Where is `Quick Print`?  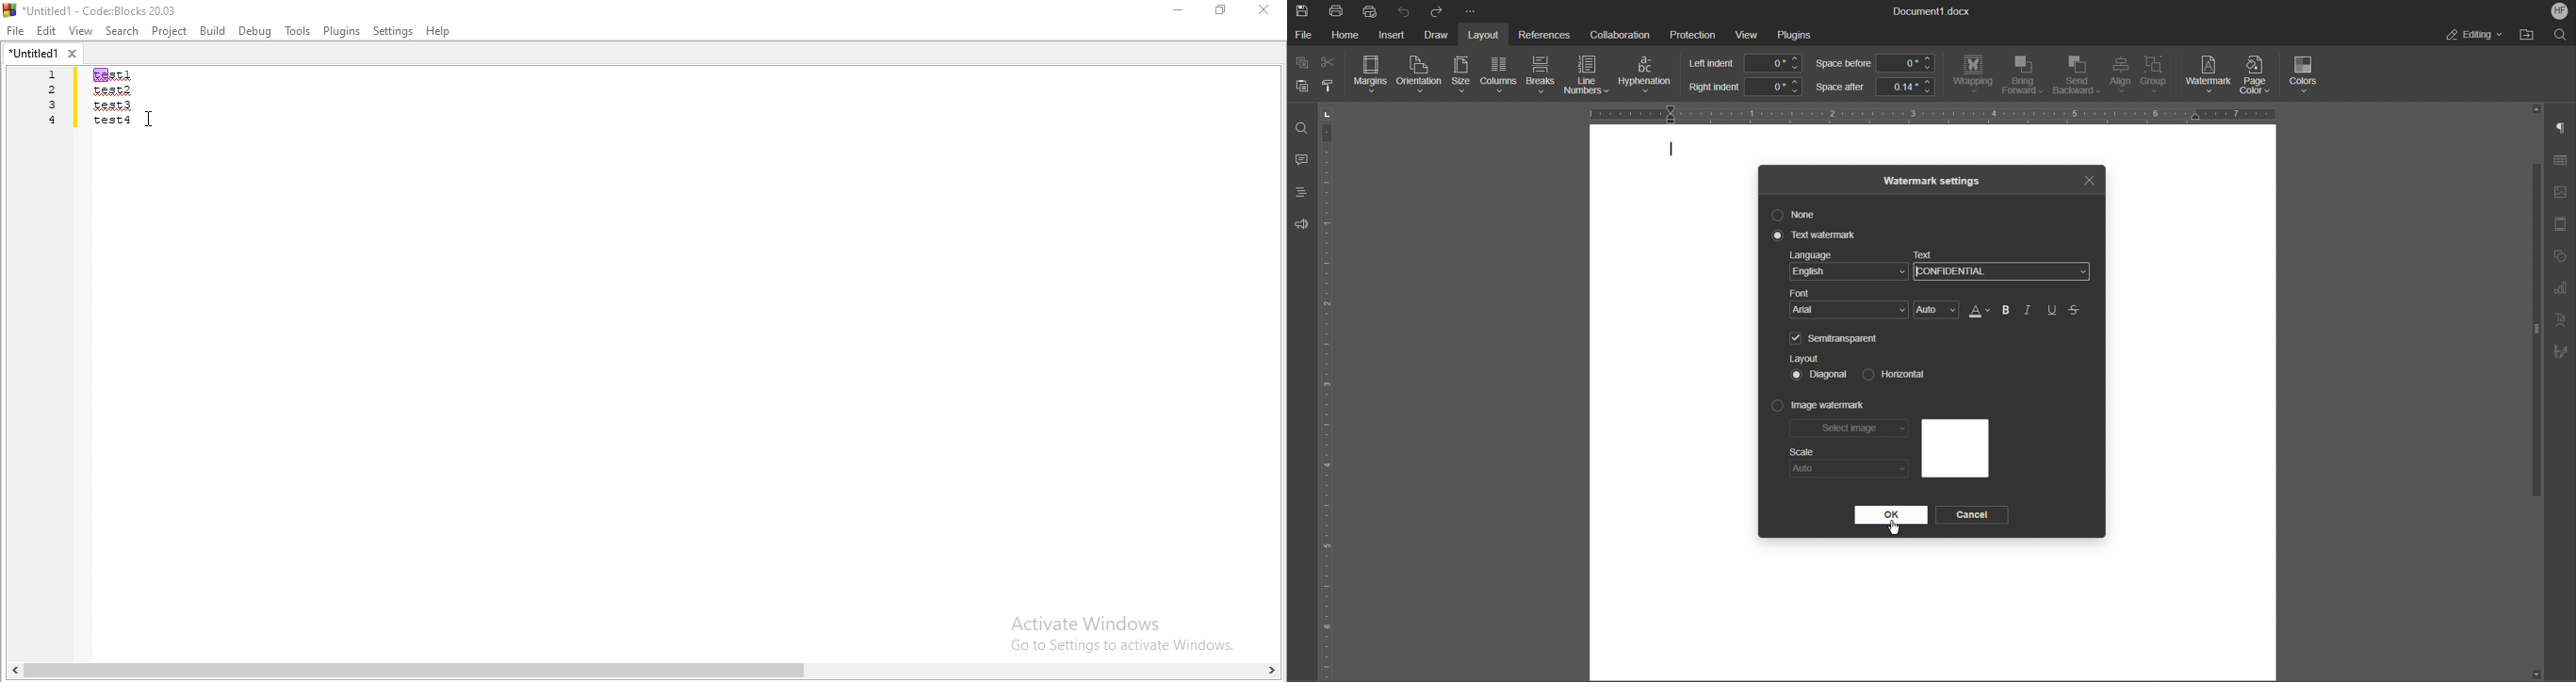
Quick Print is located at coordinates (1371, 11).